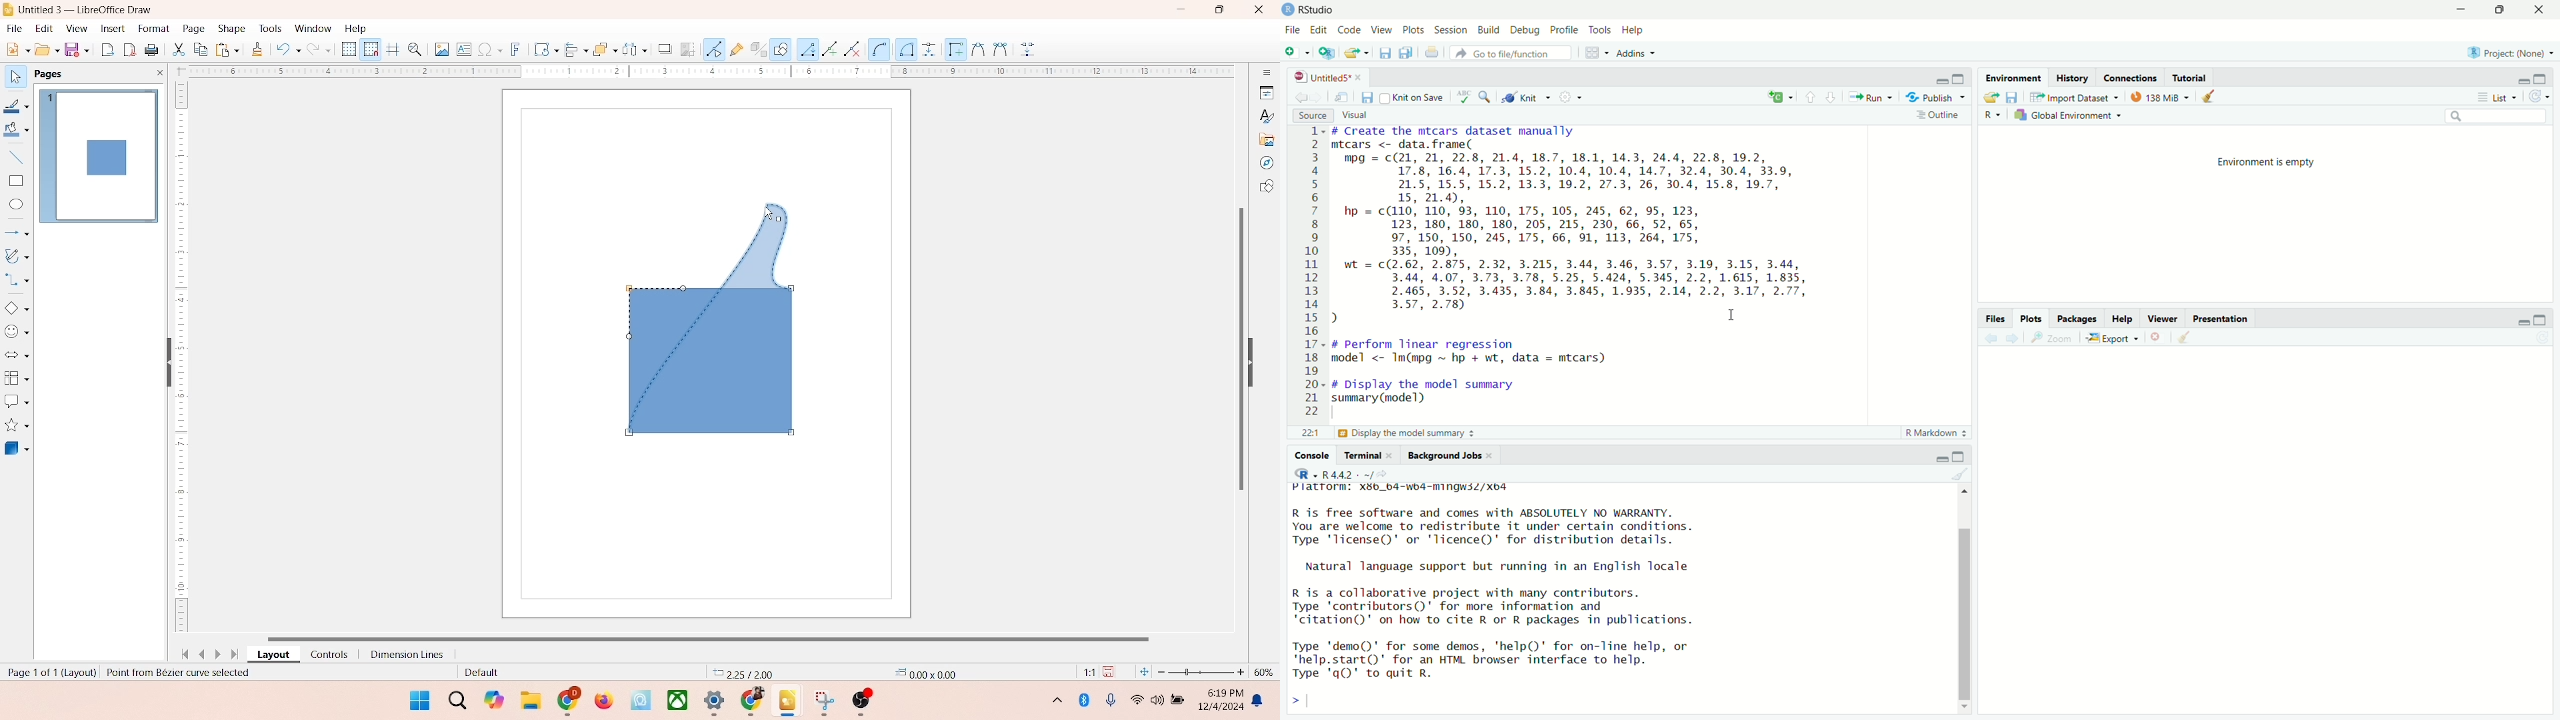  I want to click on special character, so click(490, 49).